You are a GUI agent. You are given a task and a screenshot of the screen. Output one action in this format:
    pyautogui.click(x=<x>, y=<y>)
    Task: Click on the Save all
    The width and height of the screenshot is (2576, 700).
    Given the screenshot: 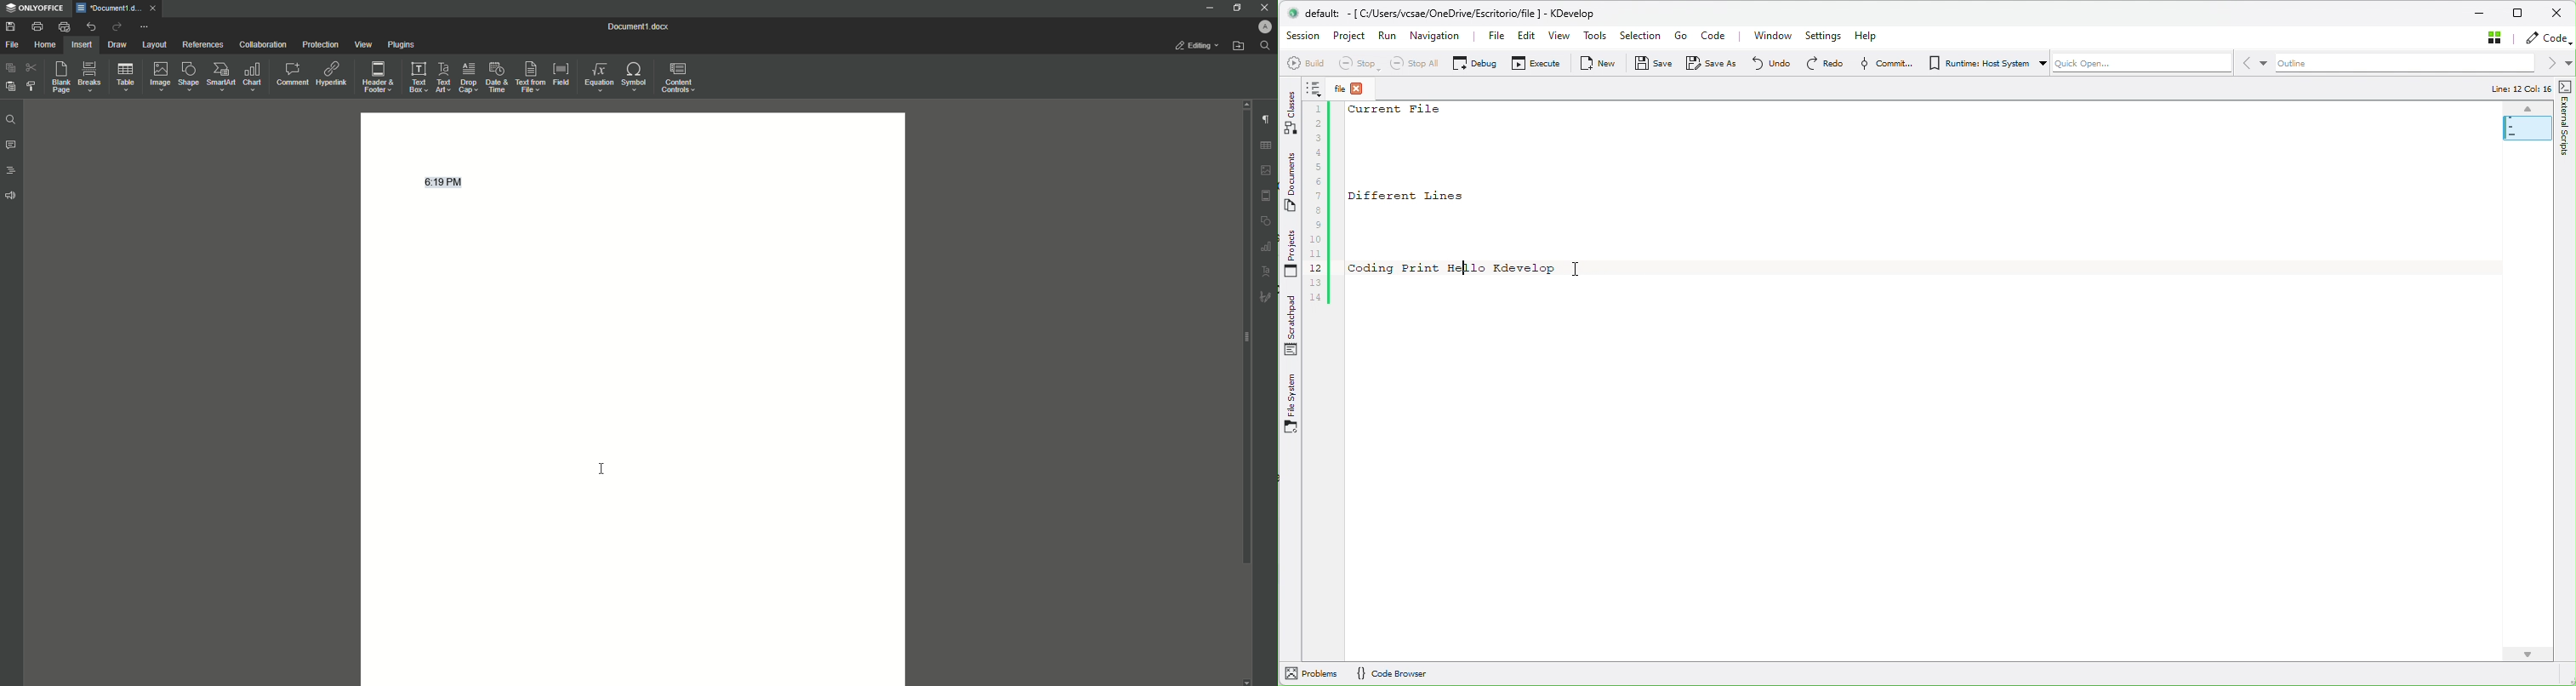 What is the action you would take?
    pyautogui.click(x=1705, y=63)
    